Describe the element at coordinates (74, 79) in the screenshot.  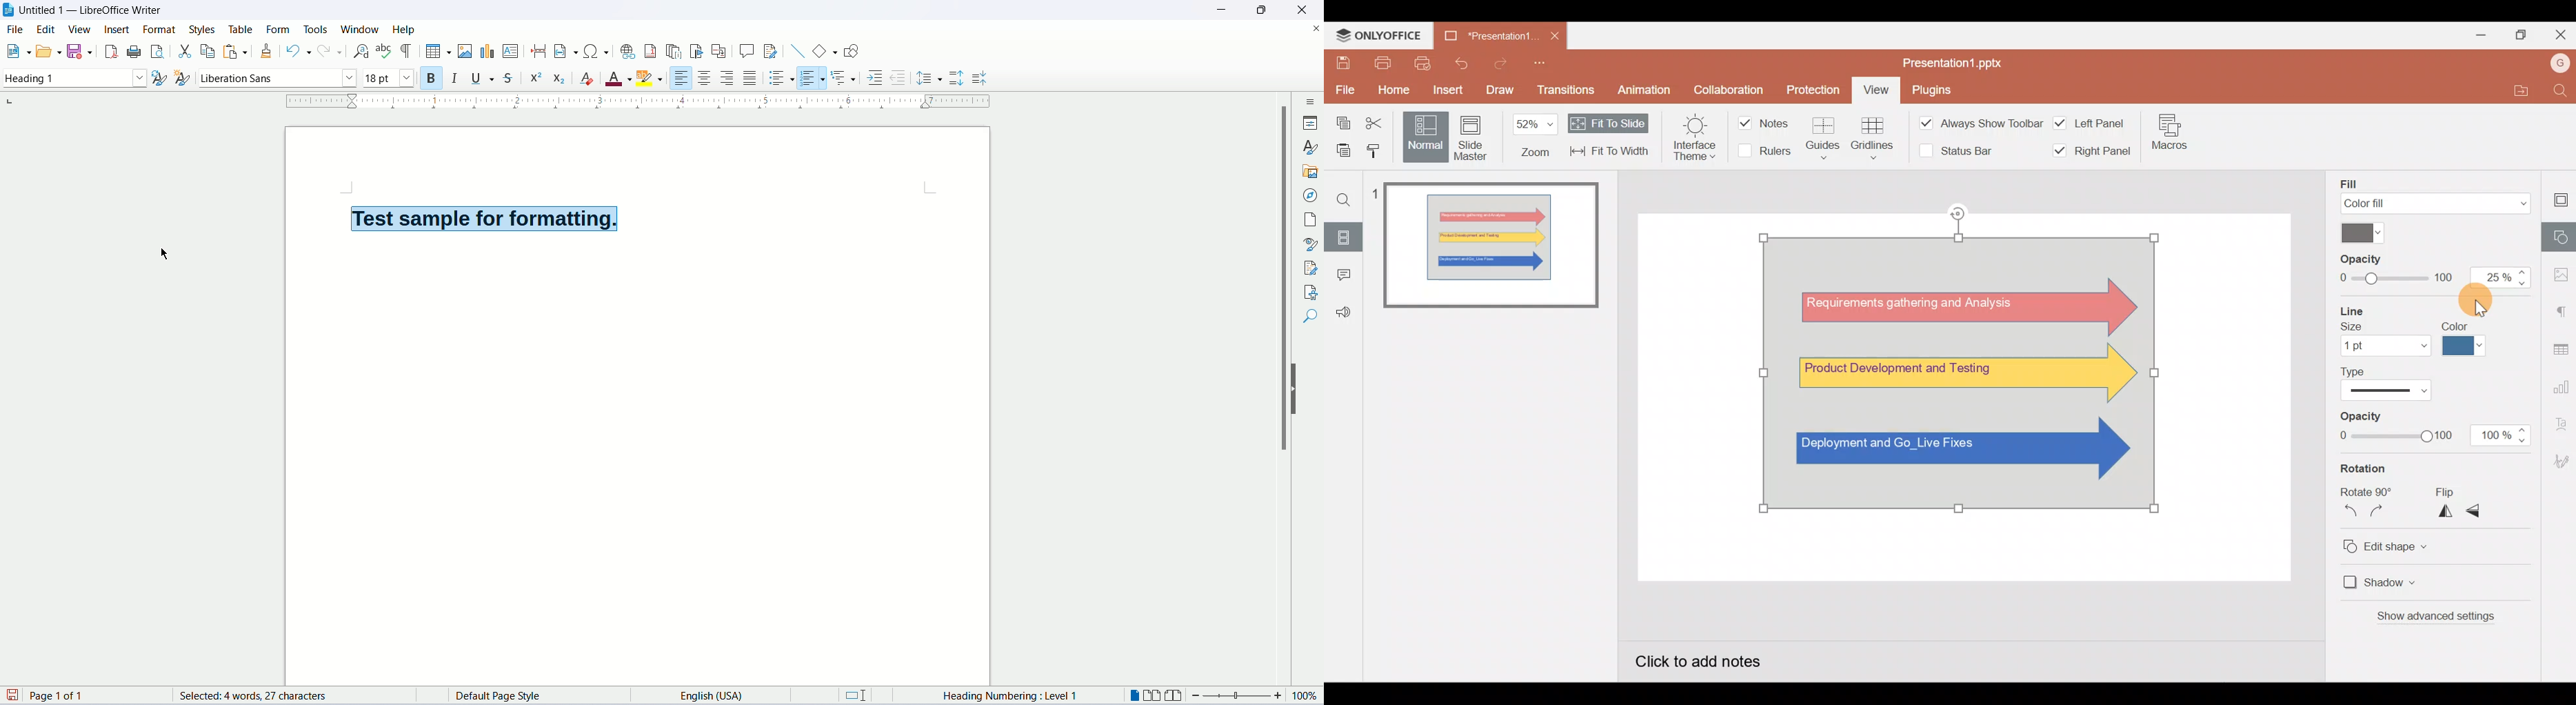
I see `Heading 1` at that location.